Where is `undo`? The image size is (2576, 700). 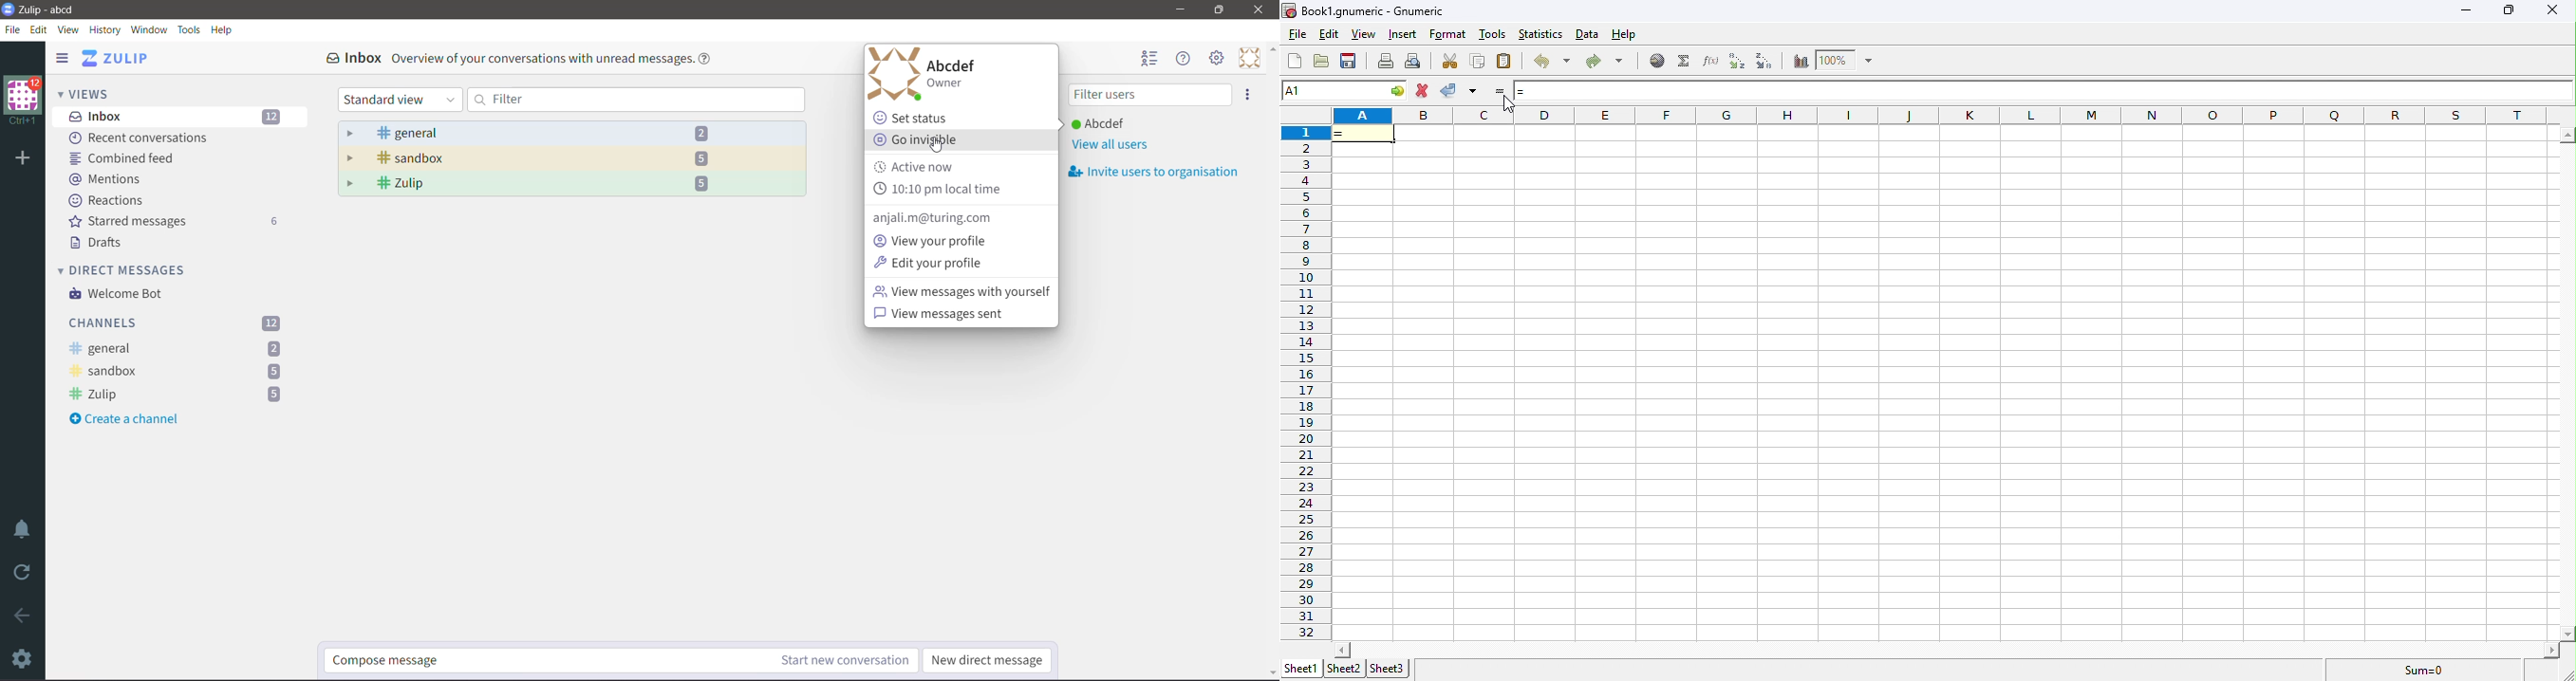
undo is located at coordinates (1551, 61).